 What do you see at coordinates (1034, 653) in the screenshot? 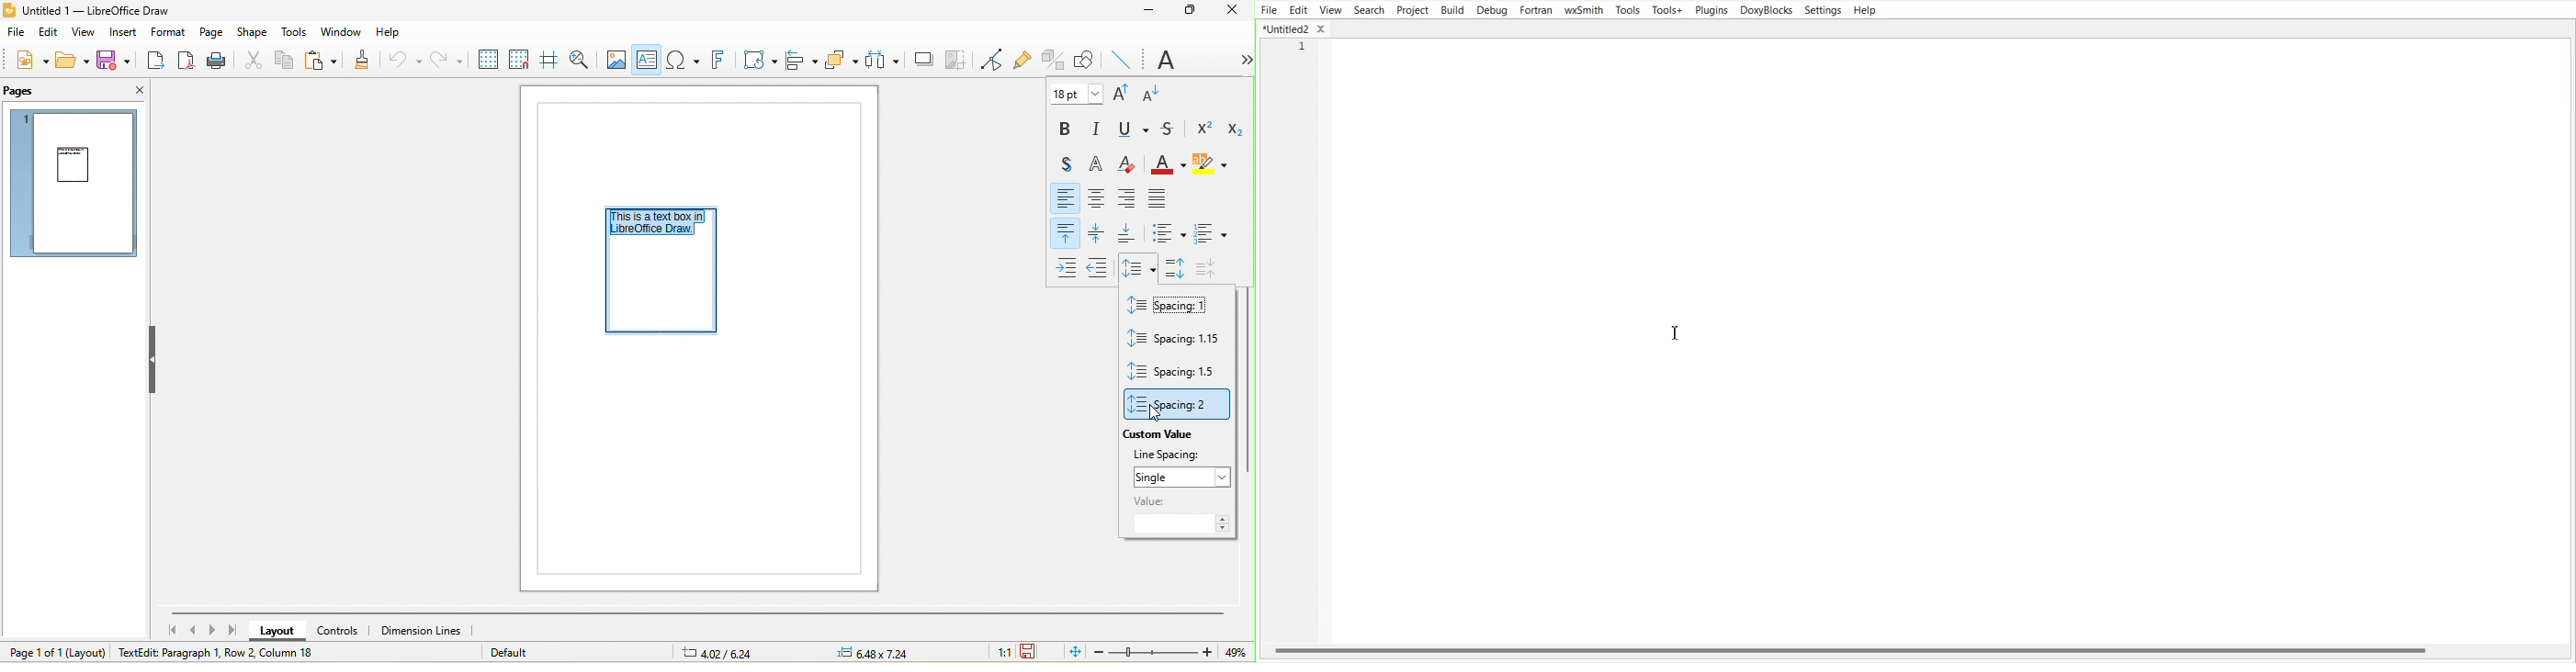
I see `the document has not been modified since the last save` at bounding box center [1034, 653].